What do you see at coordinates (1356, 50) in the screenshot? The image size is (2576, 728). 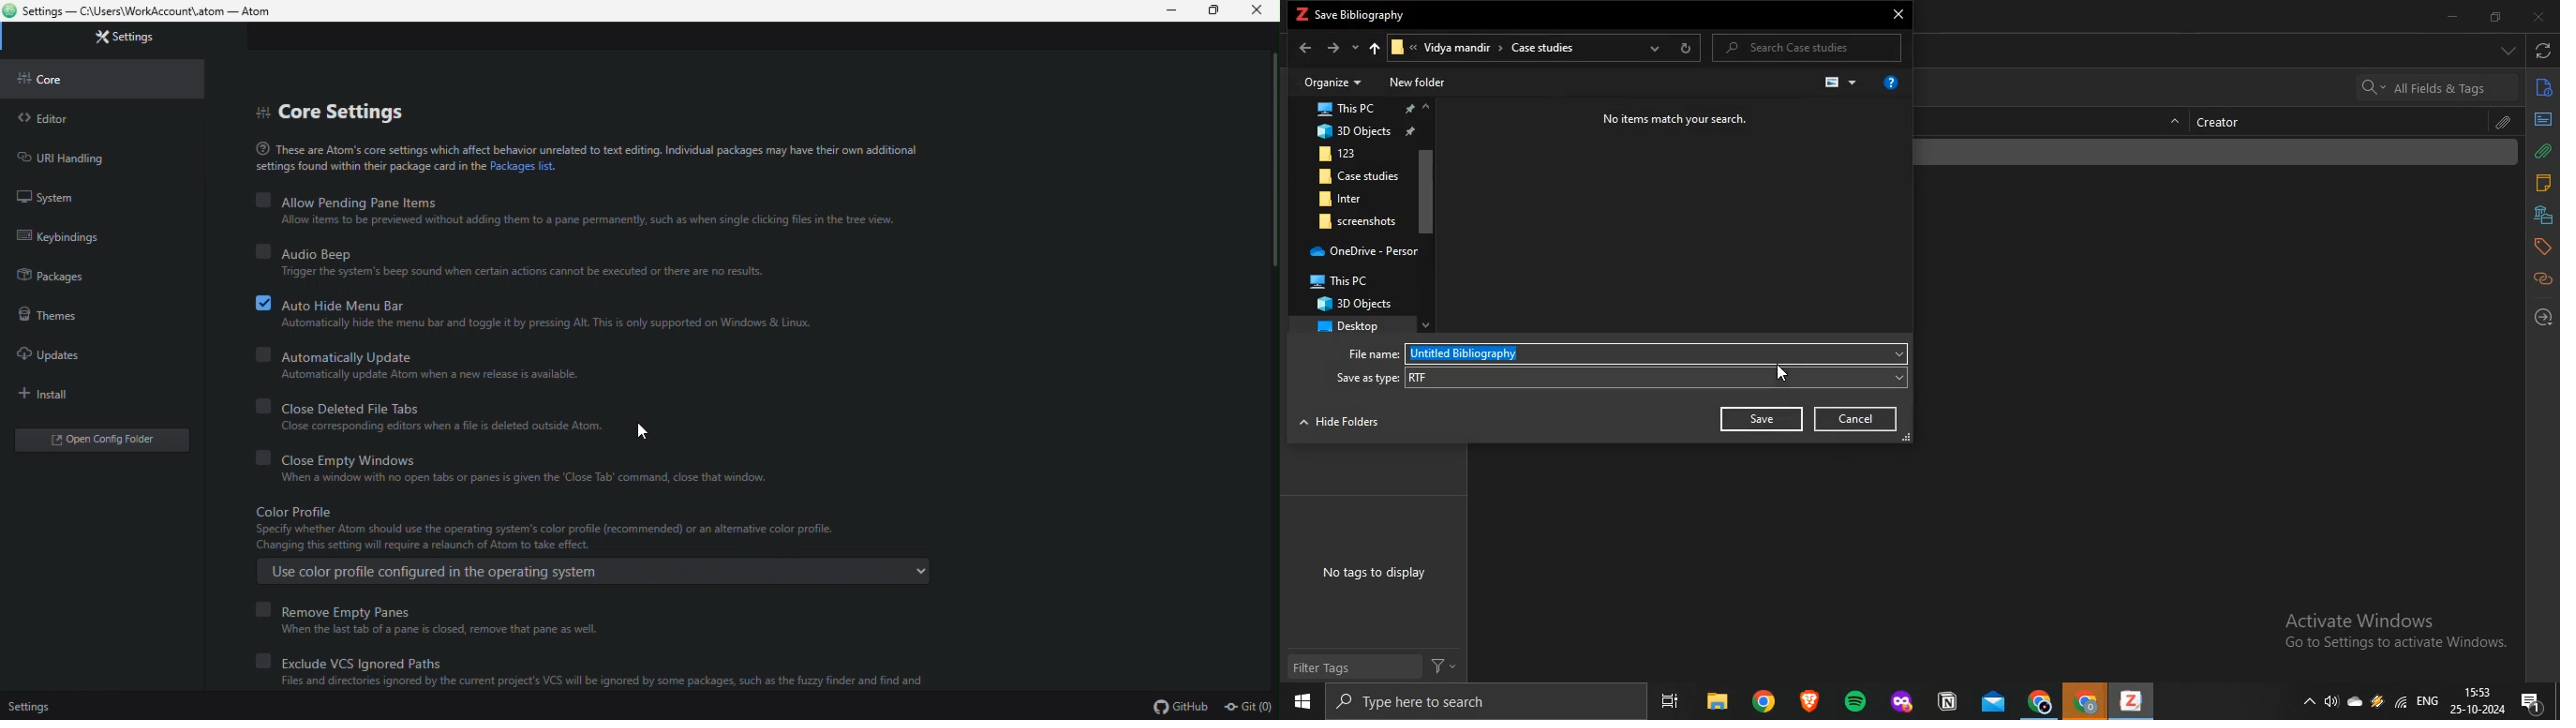 I see `recent locations` at bounding box center [1356, 50].